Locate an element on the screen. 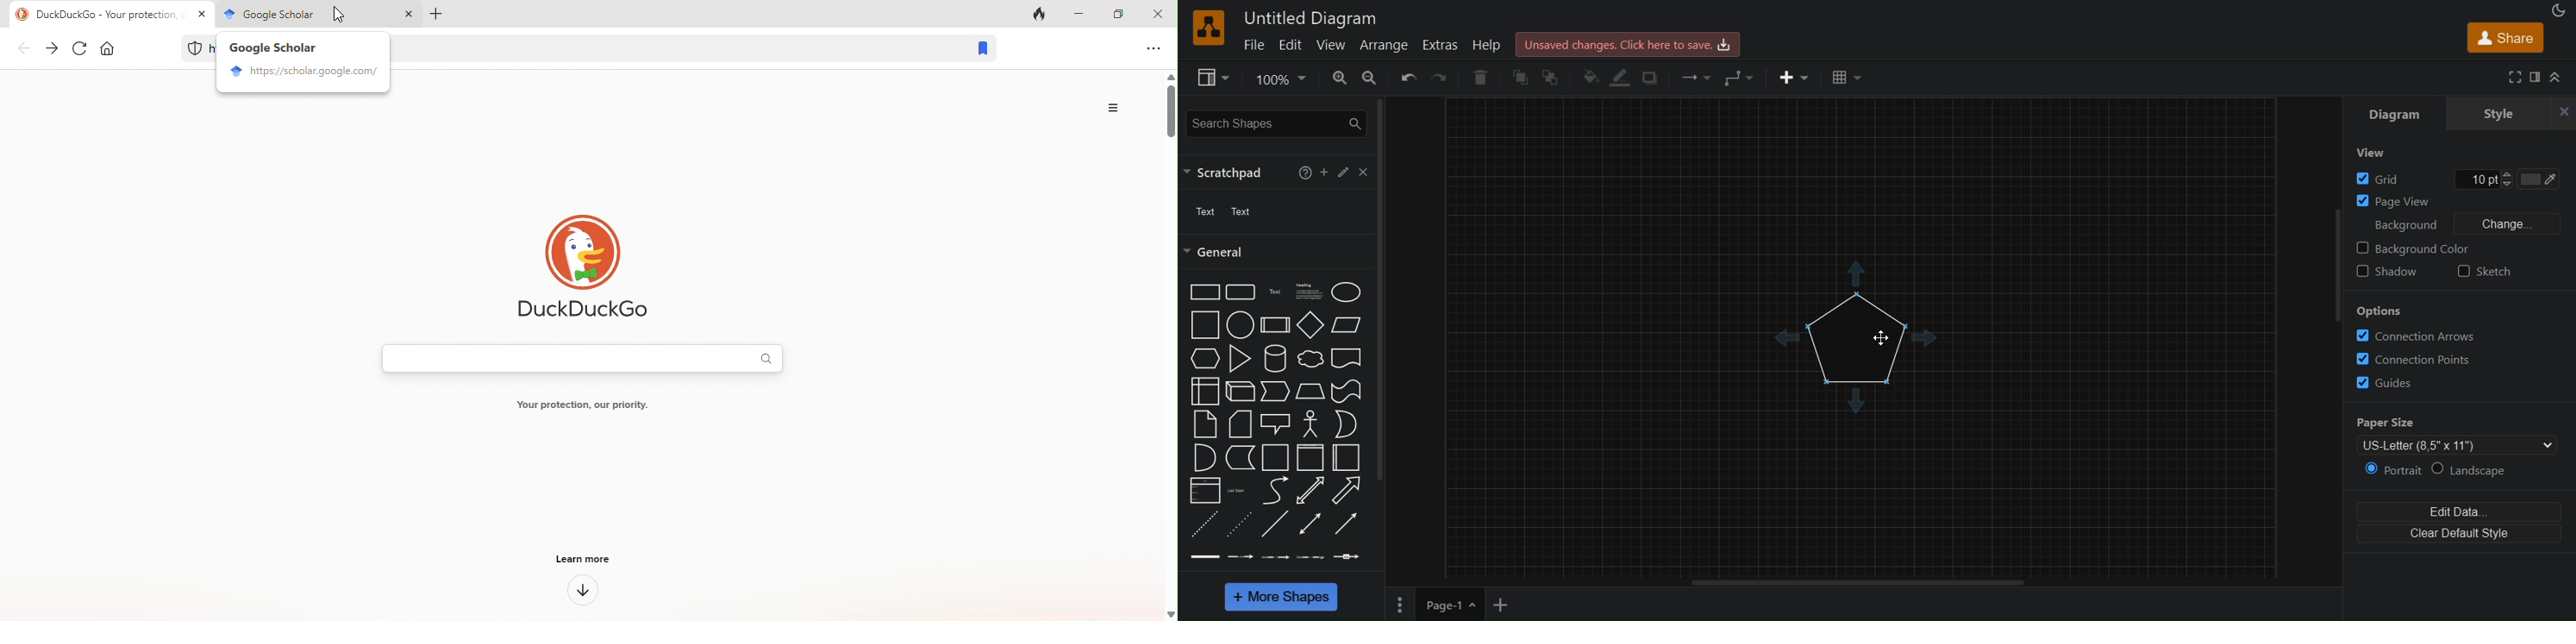 The height and width of the screenshot is (644, 2576). options is located at coordinates (2380, 310).